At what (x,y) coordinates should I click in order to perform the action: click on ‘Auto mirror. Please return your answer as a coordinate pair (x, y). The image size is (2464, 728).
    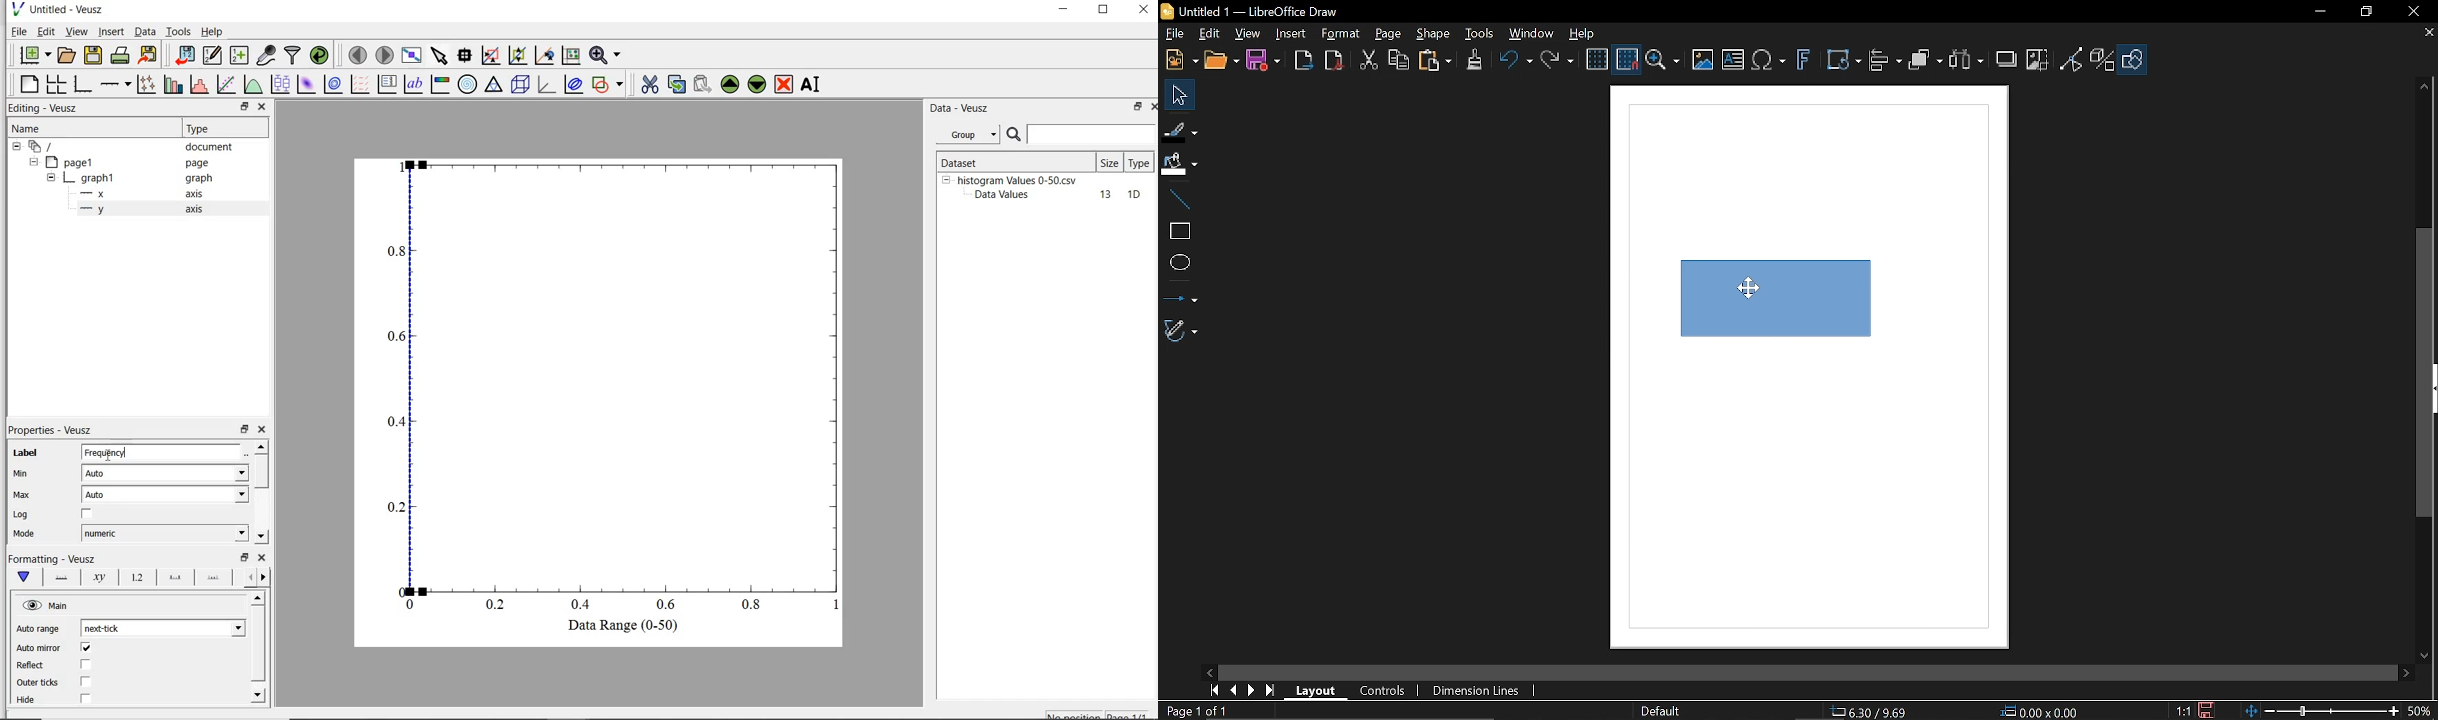
    Looking at the image, I should click on (39, 647).